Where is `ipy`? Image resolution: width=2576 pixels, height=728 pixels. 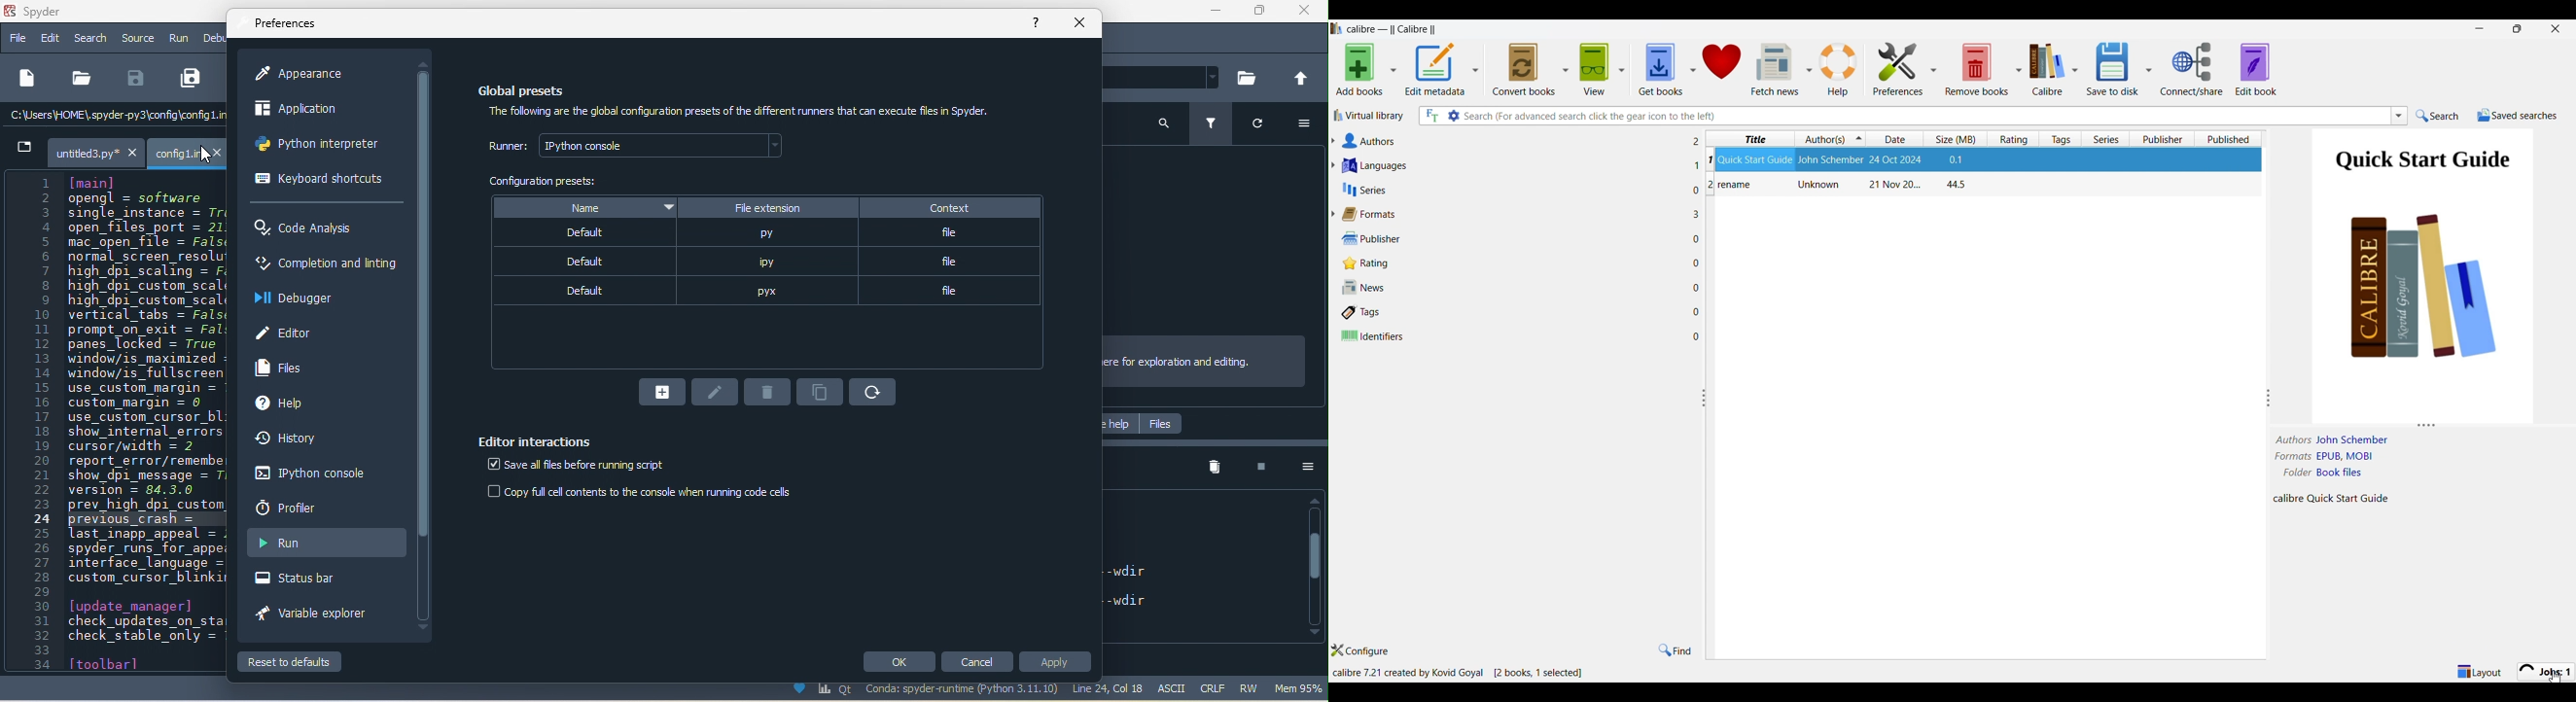 ipy is located at coordinates (763, 263).